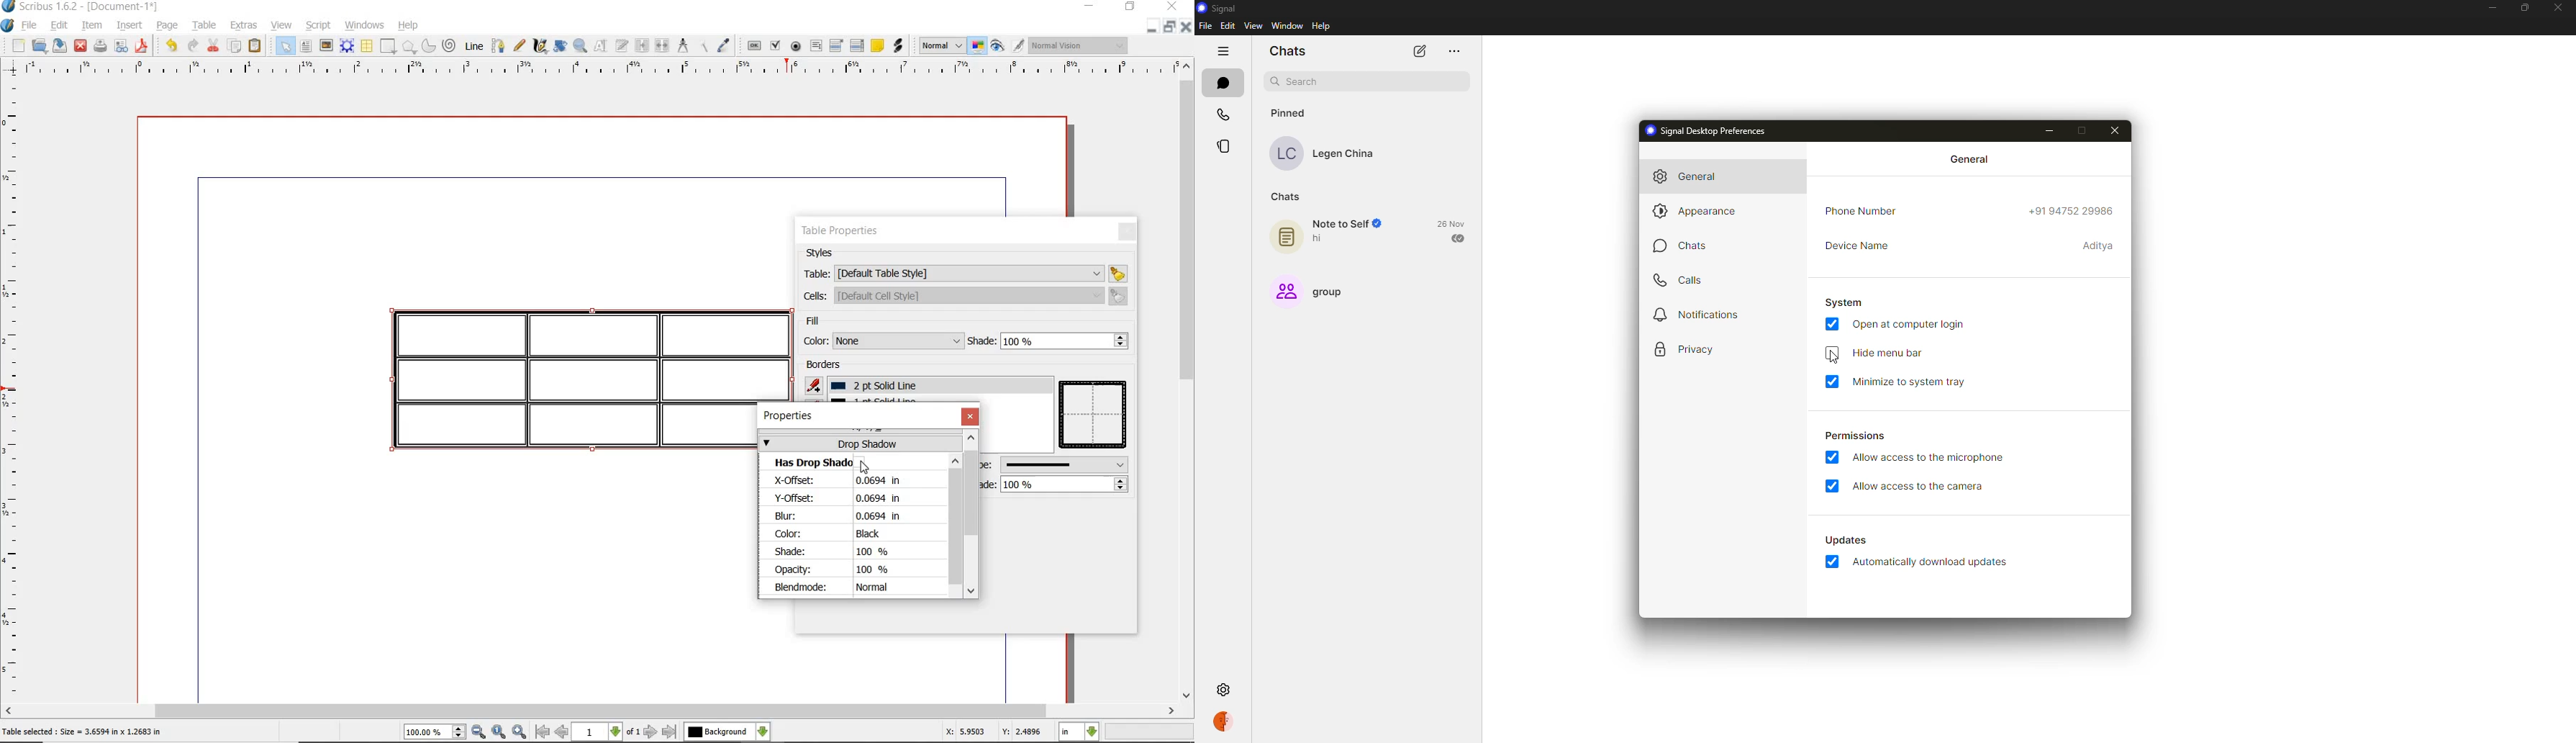 The image size is (2576, 756). Describe the element at coordinates (284, 46) in the screenshot. I see `select item` at that location.